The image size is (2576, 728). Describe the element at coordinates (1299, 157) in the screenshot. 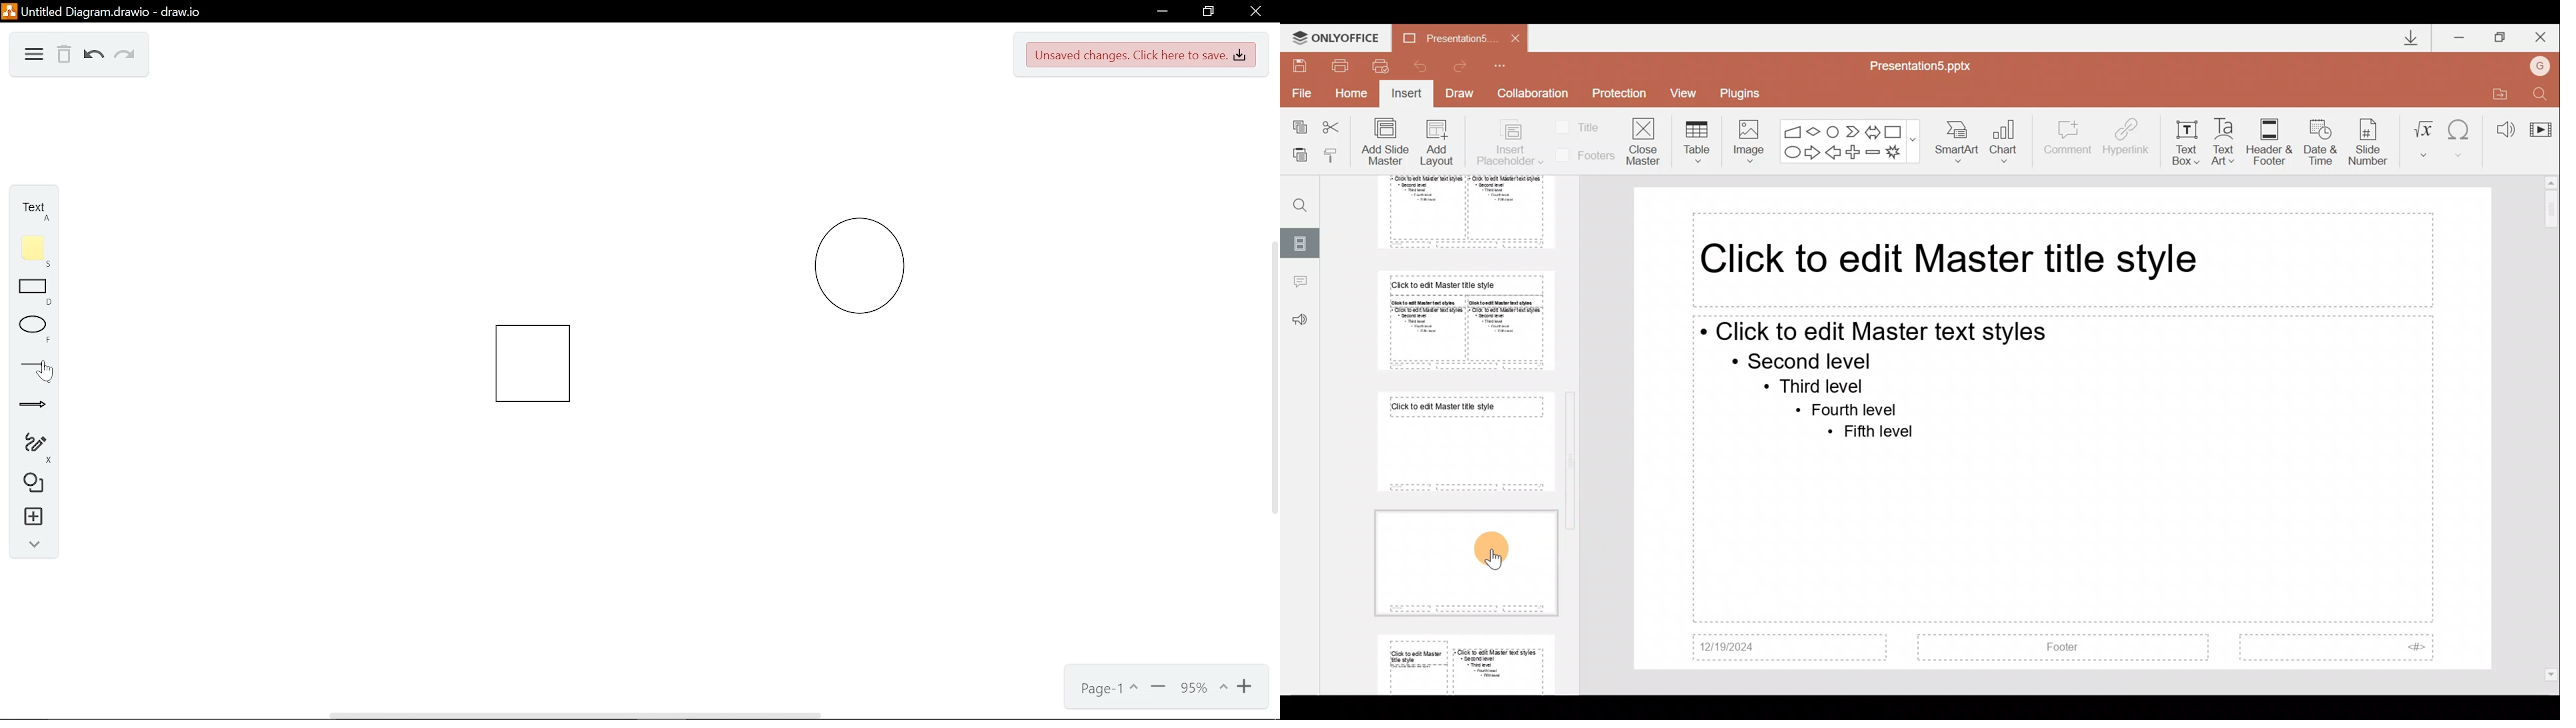

I see `Paste` at that location.